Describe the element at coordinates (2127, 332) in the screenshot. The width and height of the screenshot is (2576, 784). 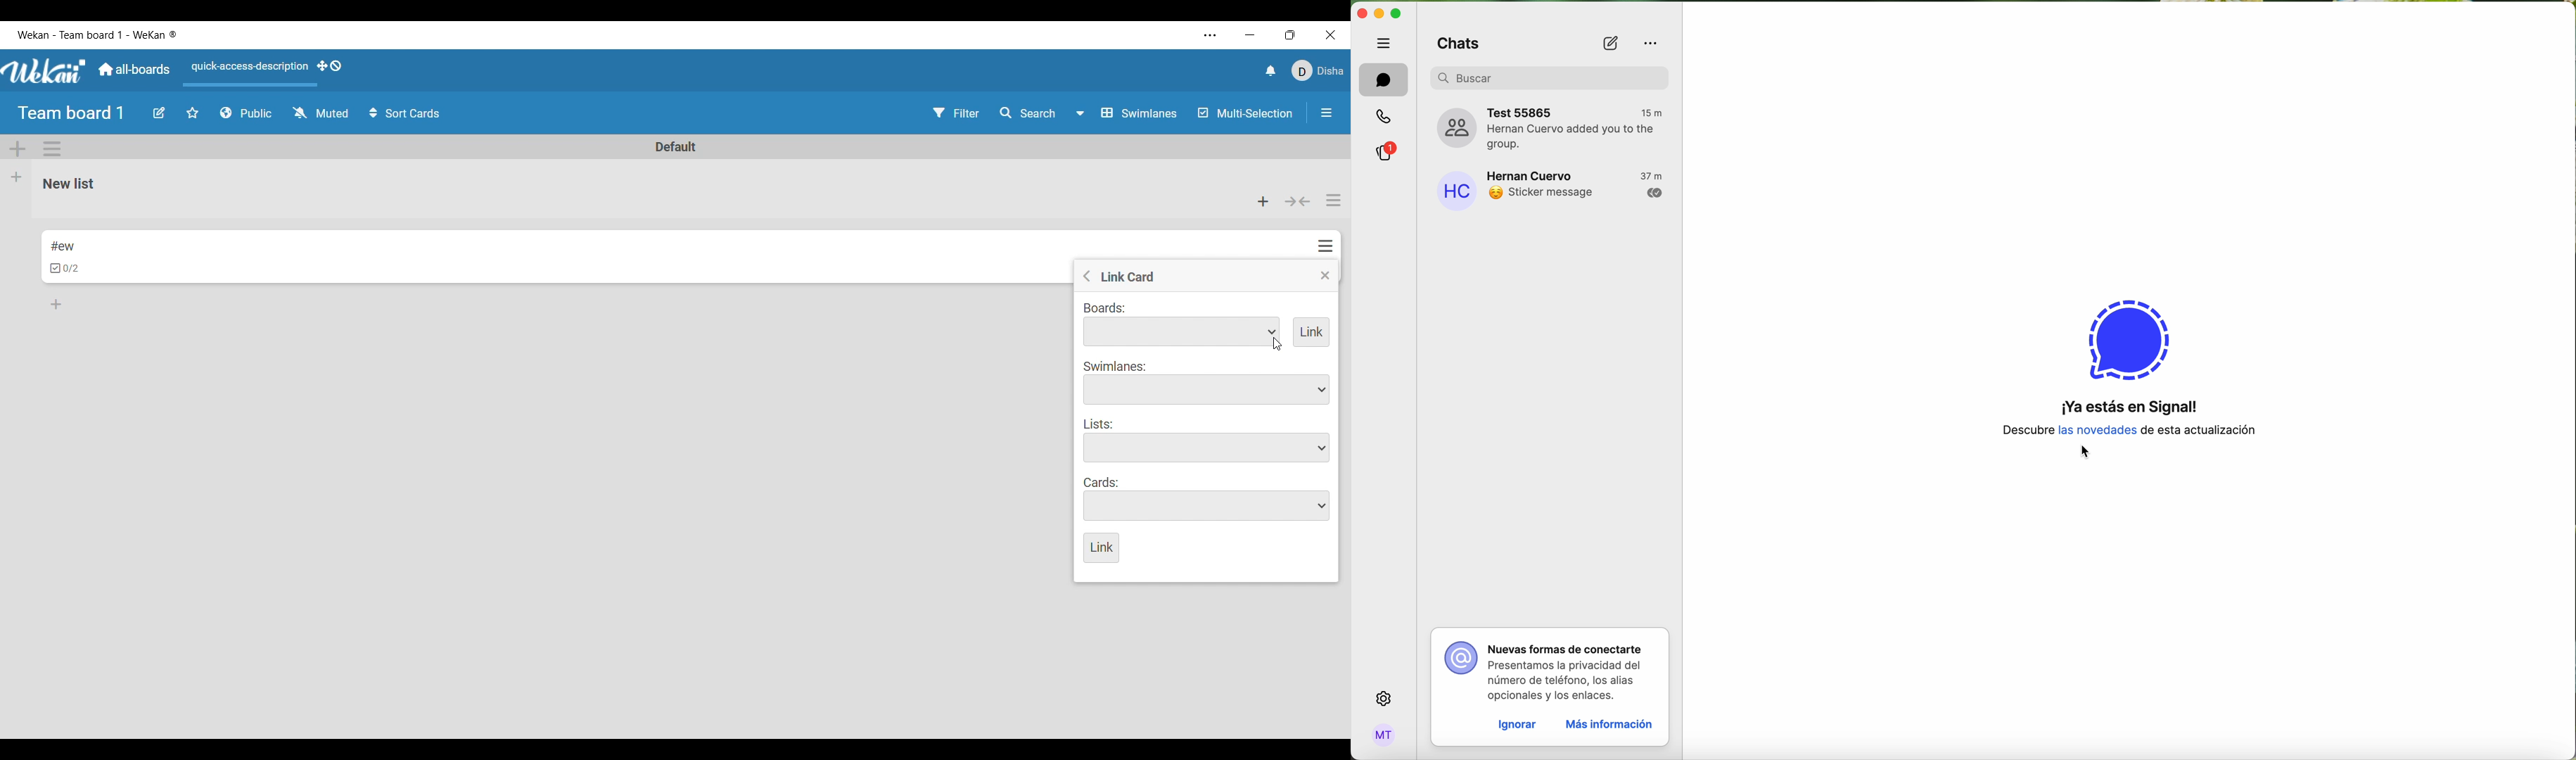
I see `Signal logo` at that location.